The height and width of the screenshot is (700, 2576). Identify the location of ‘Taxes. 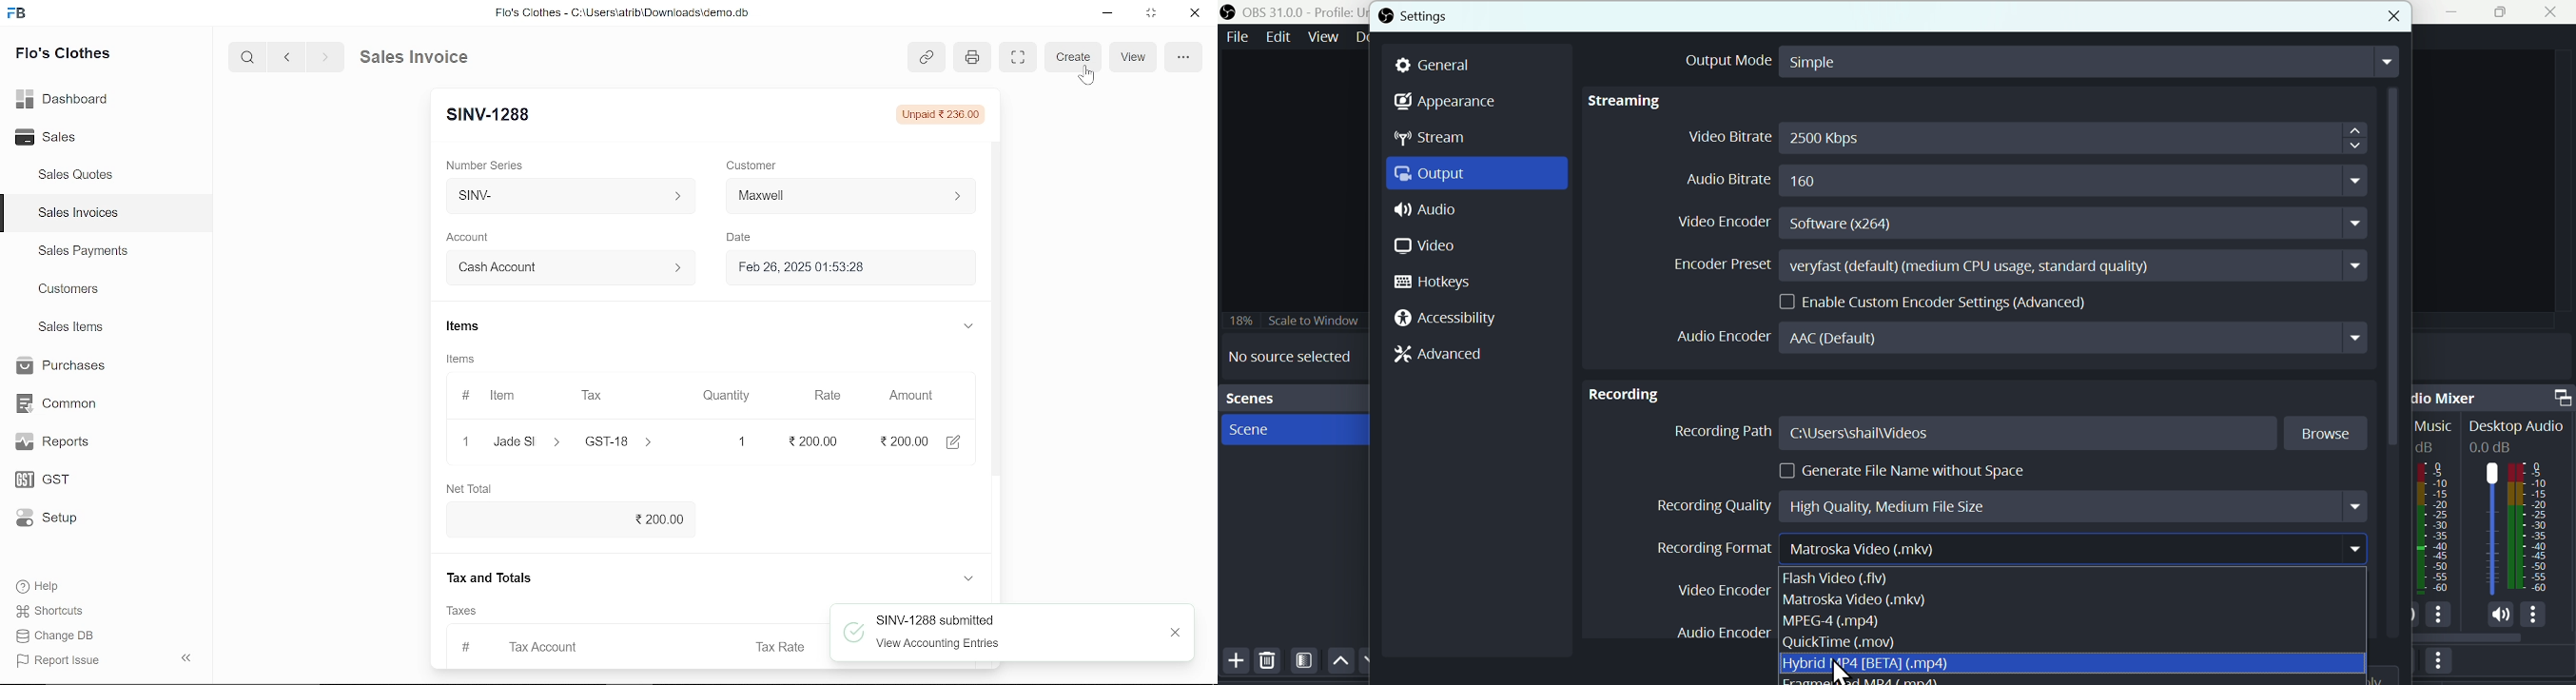
(461, 611).